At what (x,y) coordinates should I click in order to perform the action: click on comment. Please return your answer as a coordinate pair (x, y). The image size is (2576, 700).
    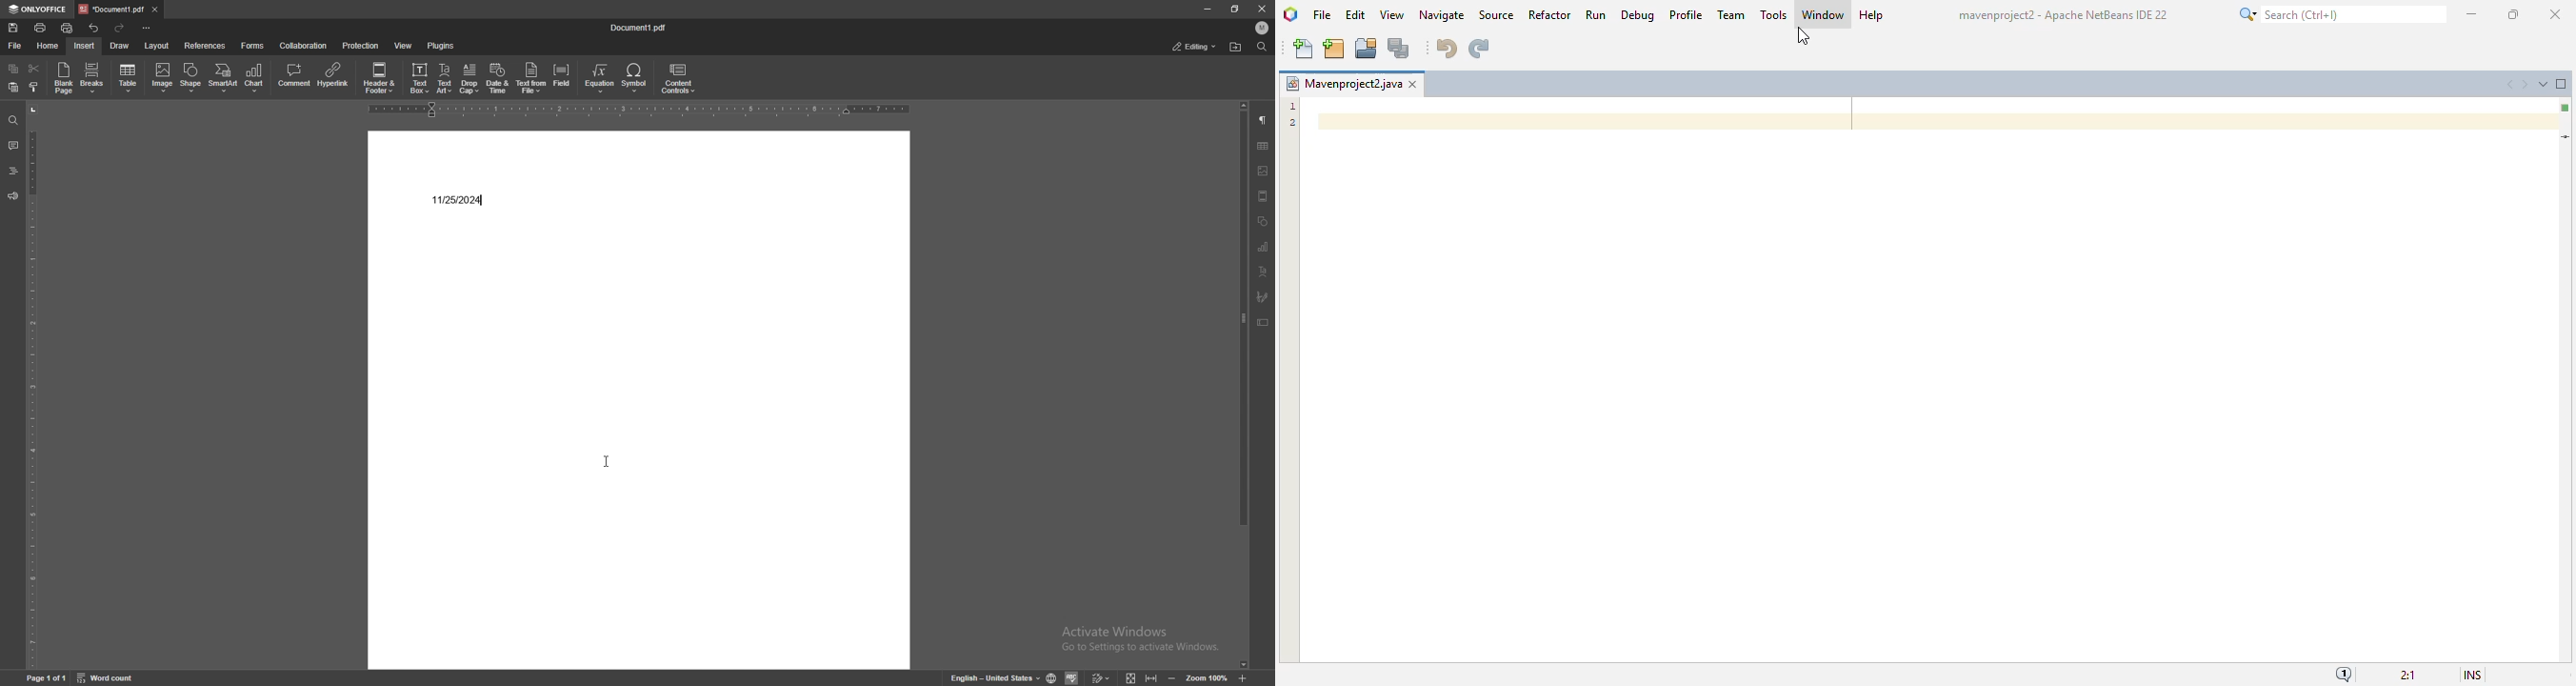
    Looking at the image, I should click on (294, 76).